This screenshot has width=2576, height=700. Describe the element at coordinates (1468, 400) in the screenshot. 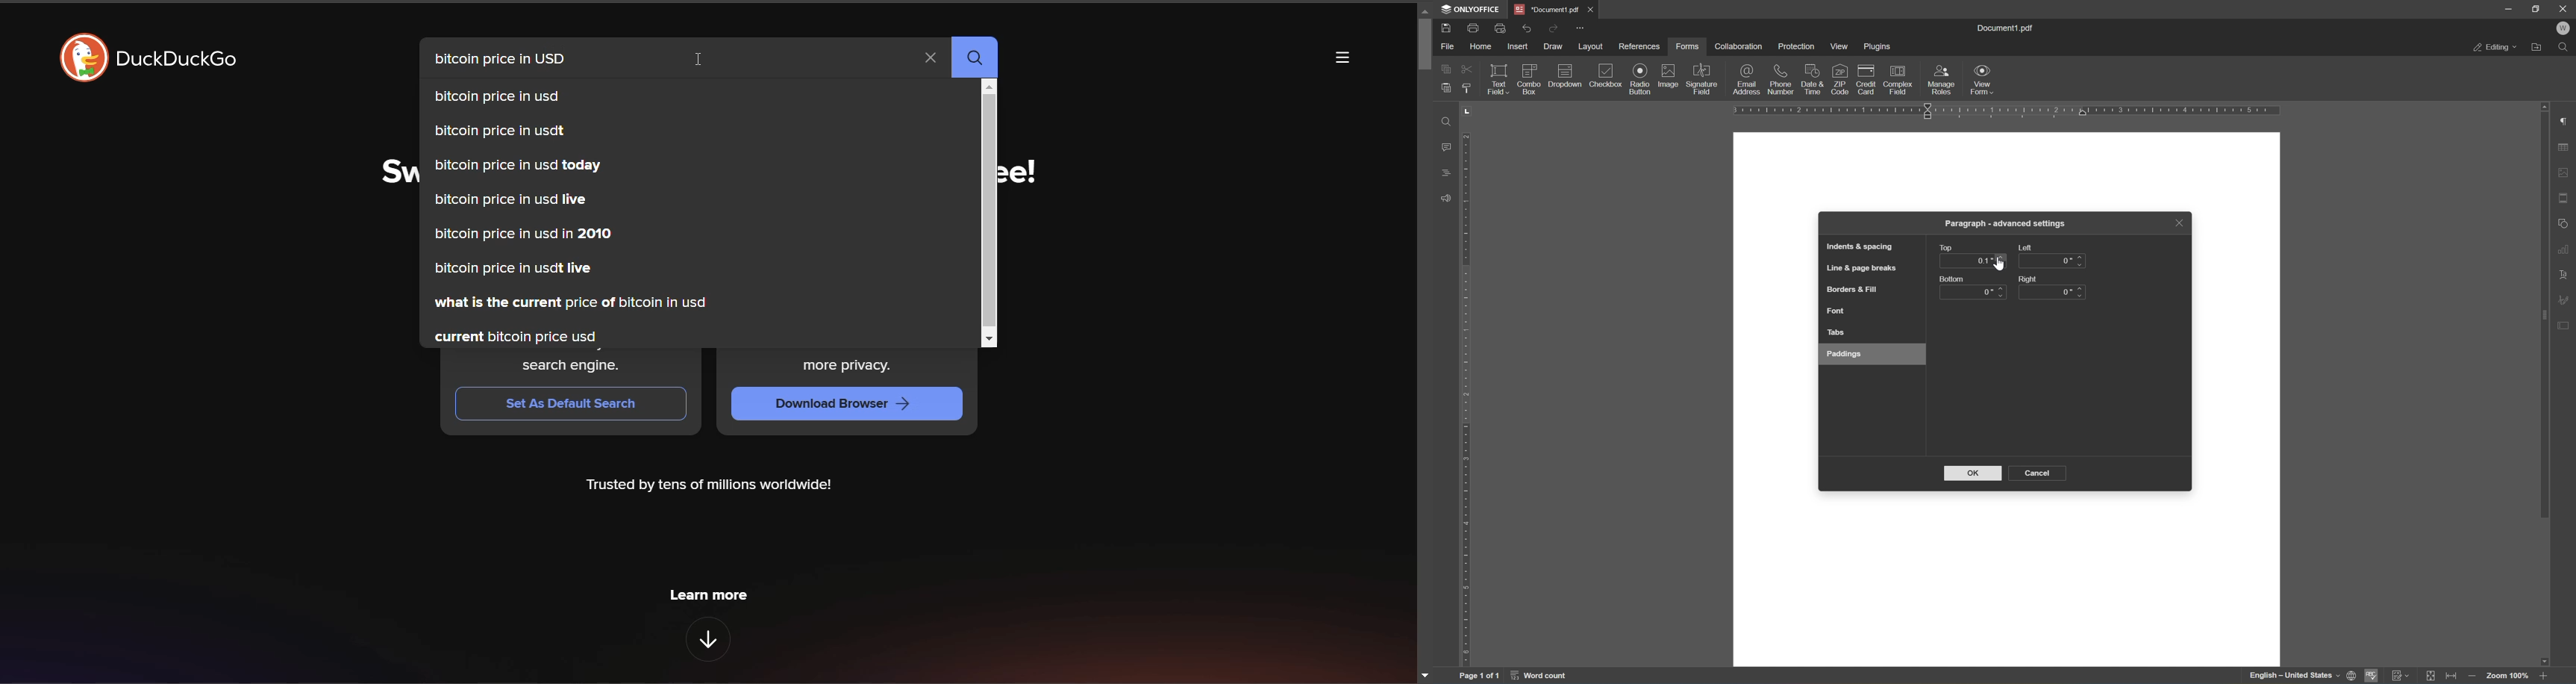

I see `ruler` at that location.